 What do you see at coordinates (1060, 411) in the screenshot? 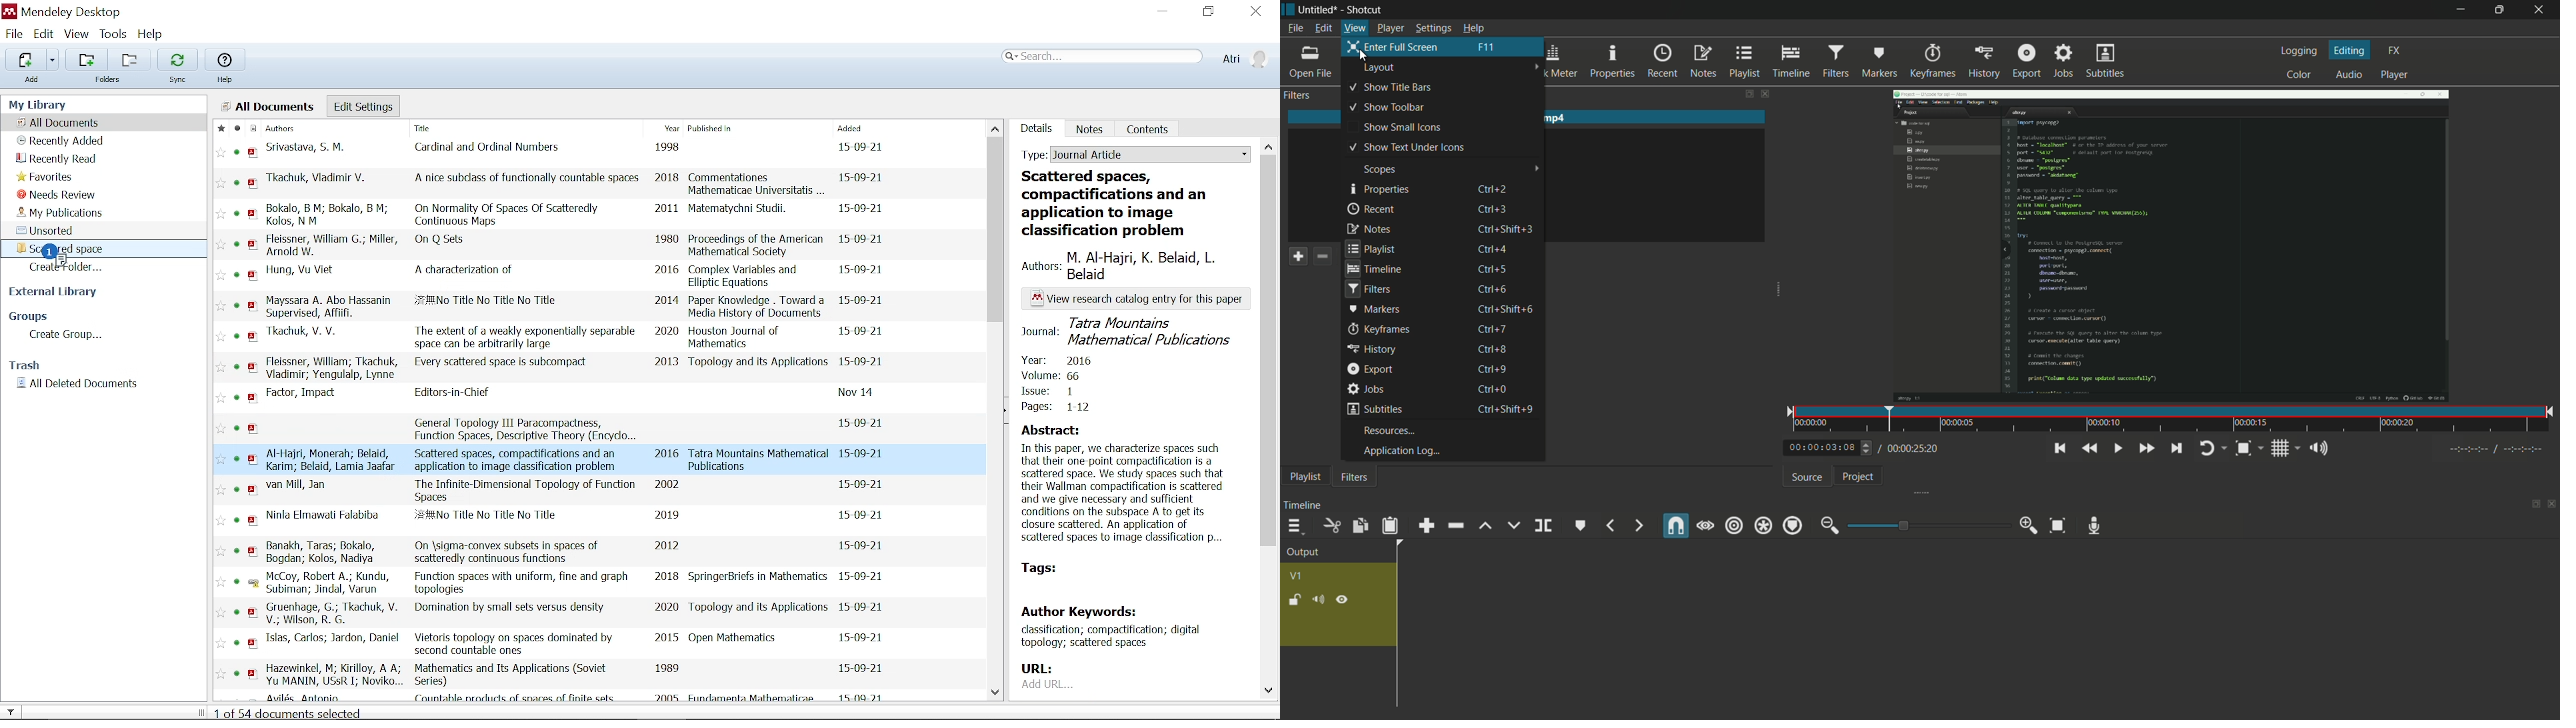
I see `pages` at bounding box center [1060, 411].